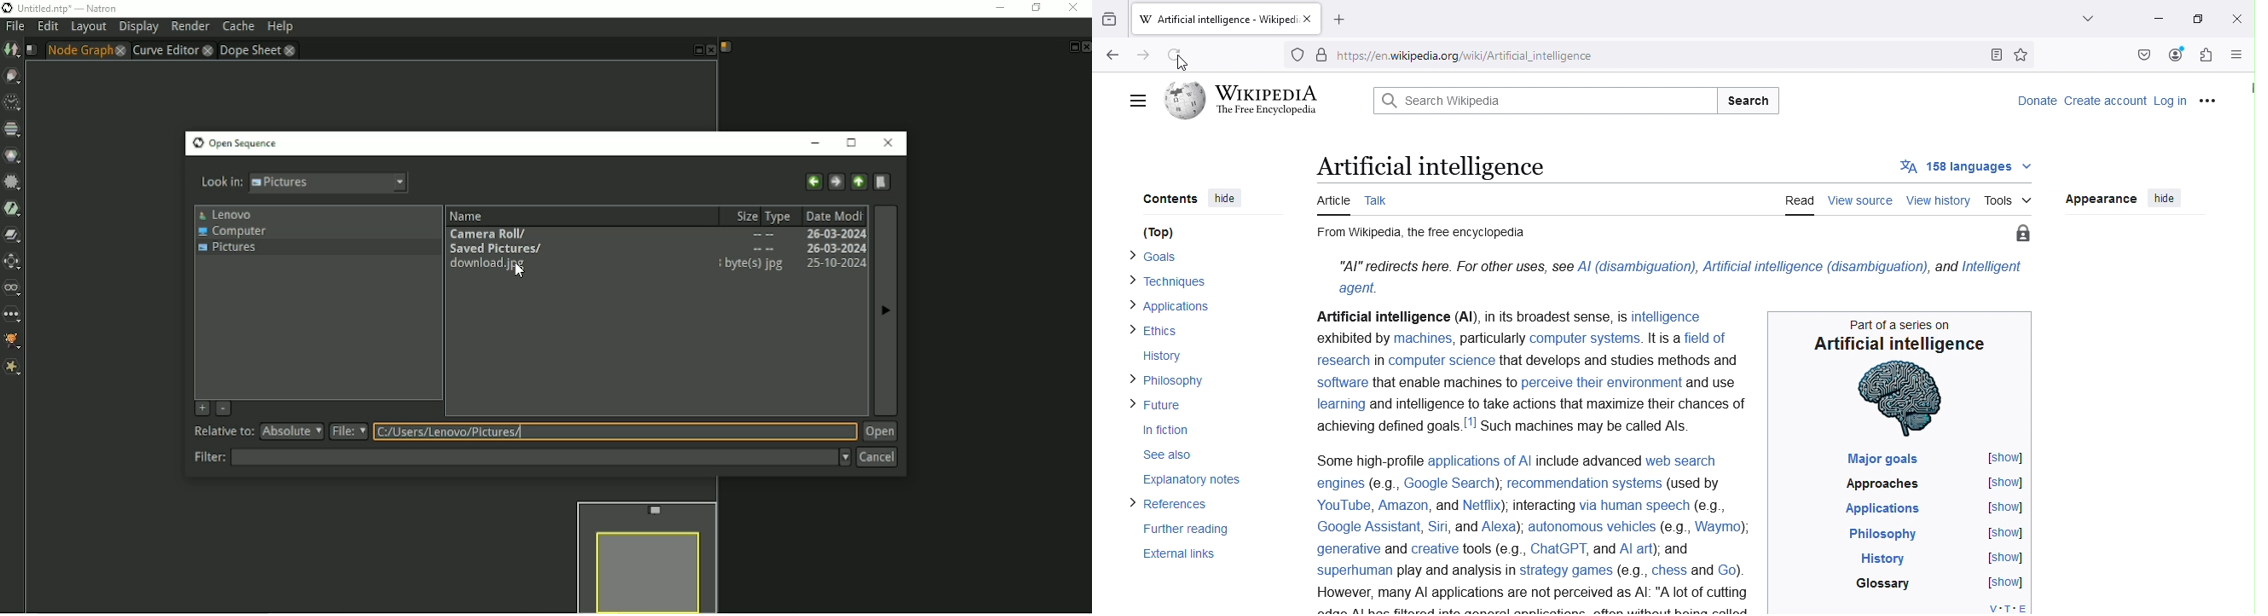 The image size is (2268, 616). I want to click on > Ethics, so click(1148, 332).